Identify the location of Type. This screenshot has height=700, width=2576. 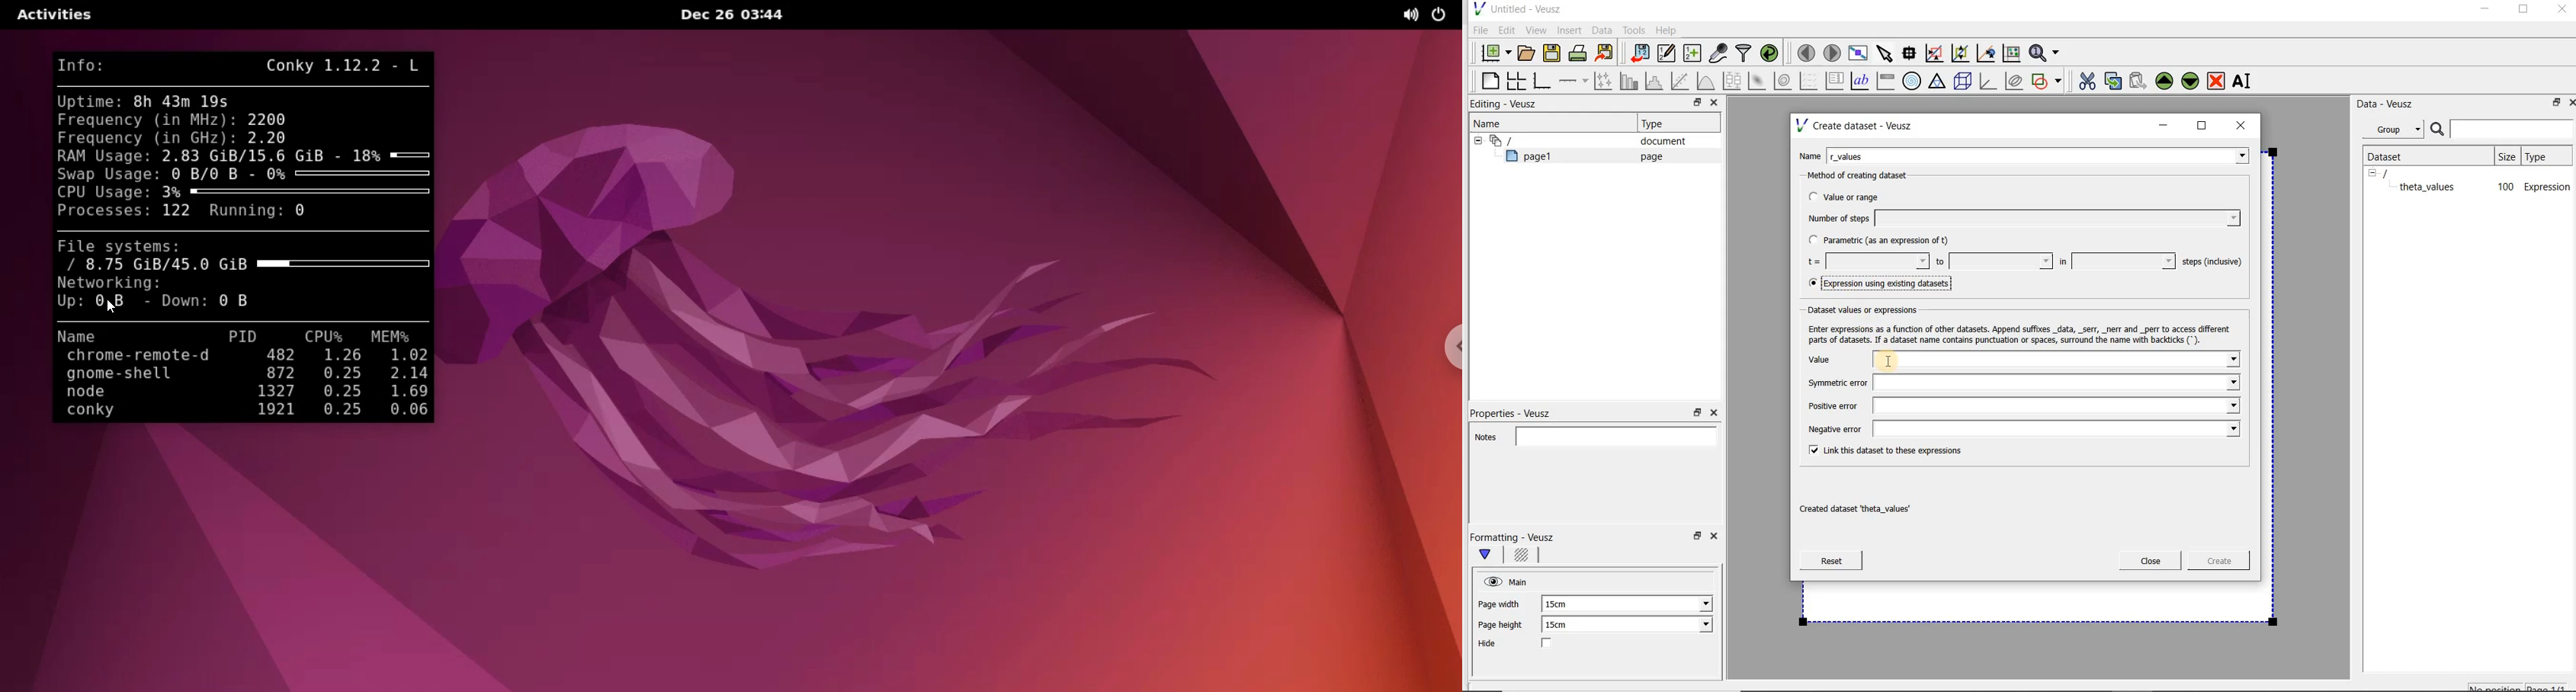
(2545, 156).